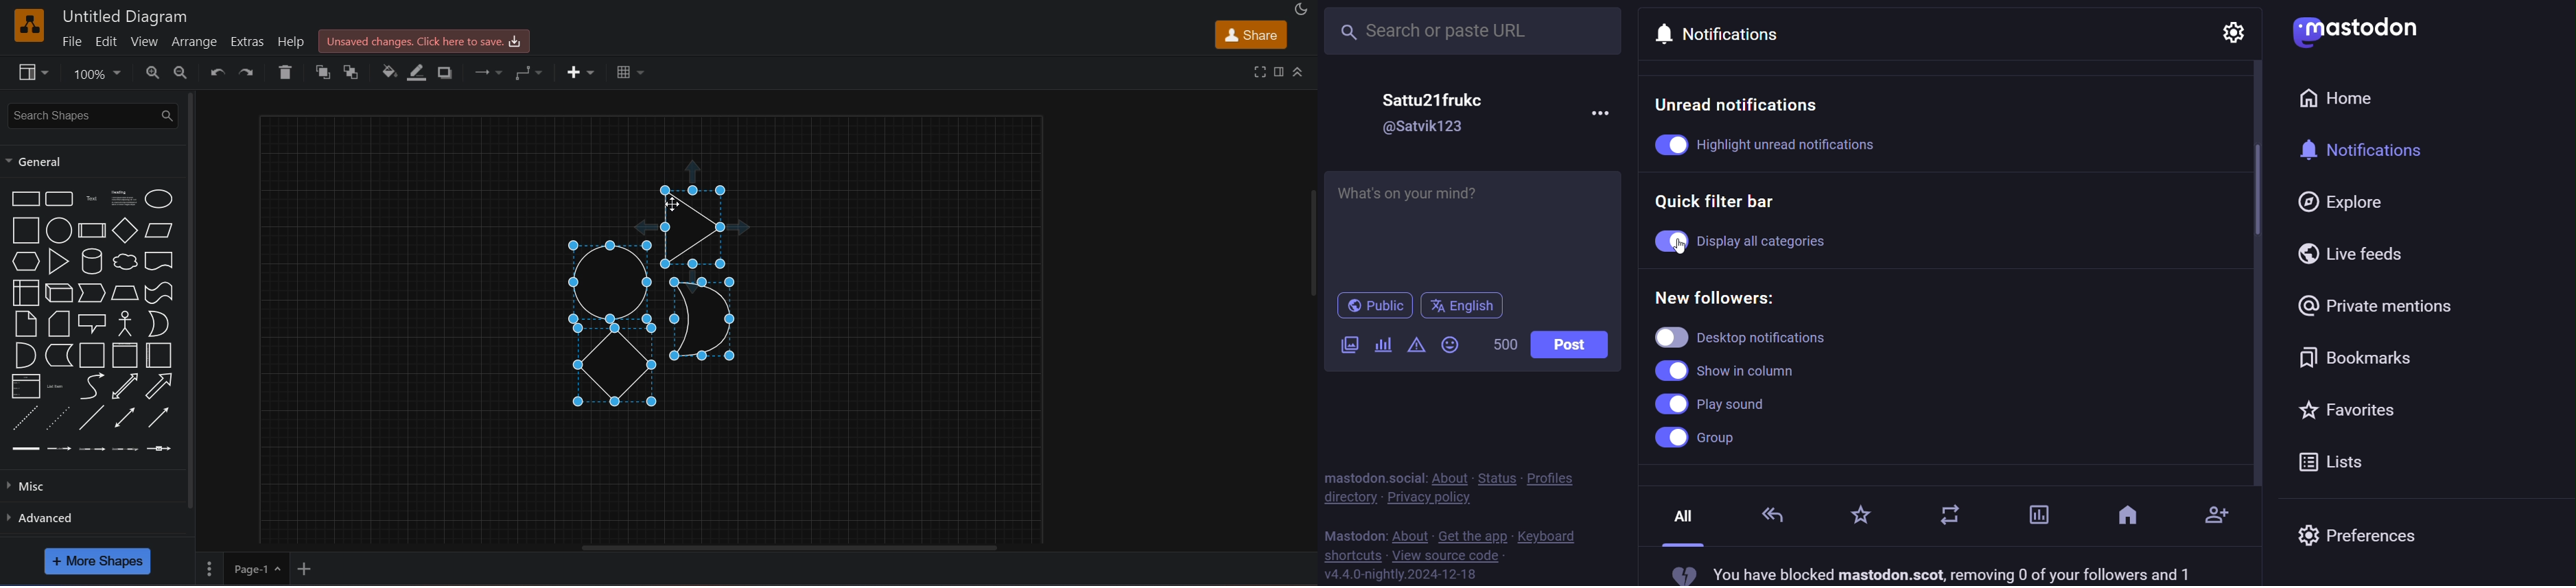 This screenshot has width=2576, height=588. I want to click on advanced, so click(52, 517).